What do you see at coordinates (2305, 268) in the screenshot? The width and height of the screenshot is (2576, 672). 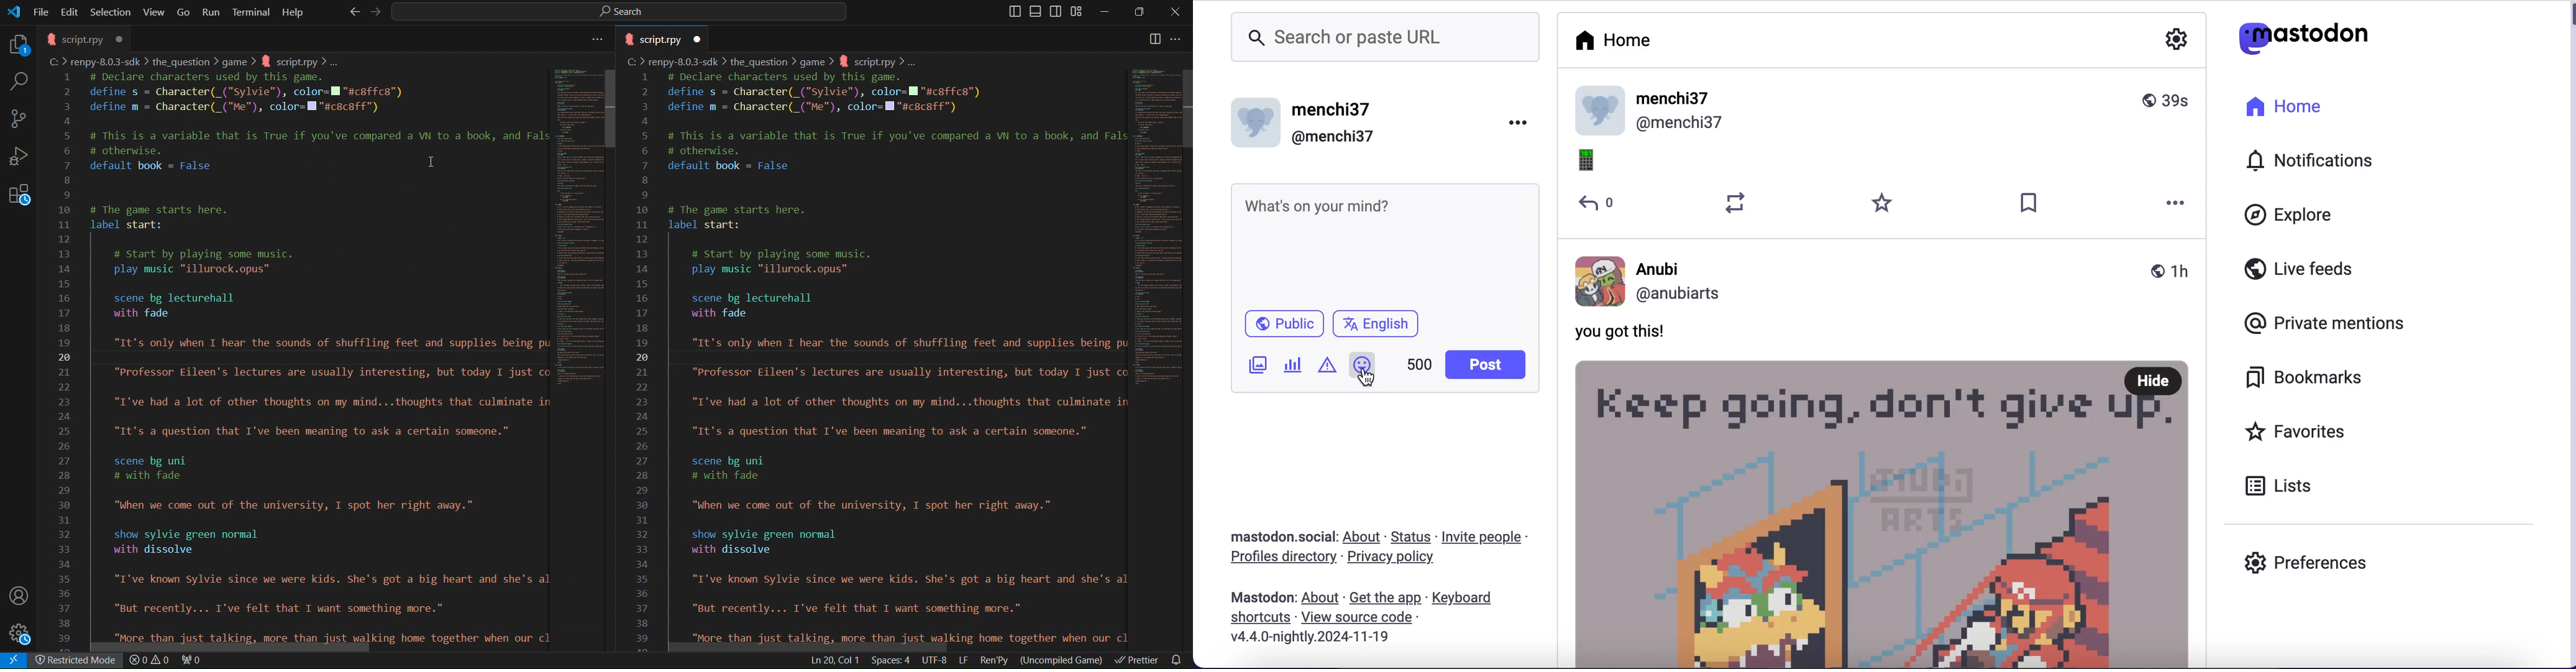 I see `live feeds` at bounding box center [2305, 268].